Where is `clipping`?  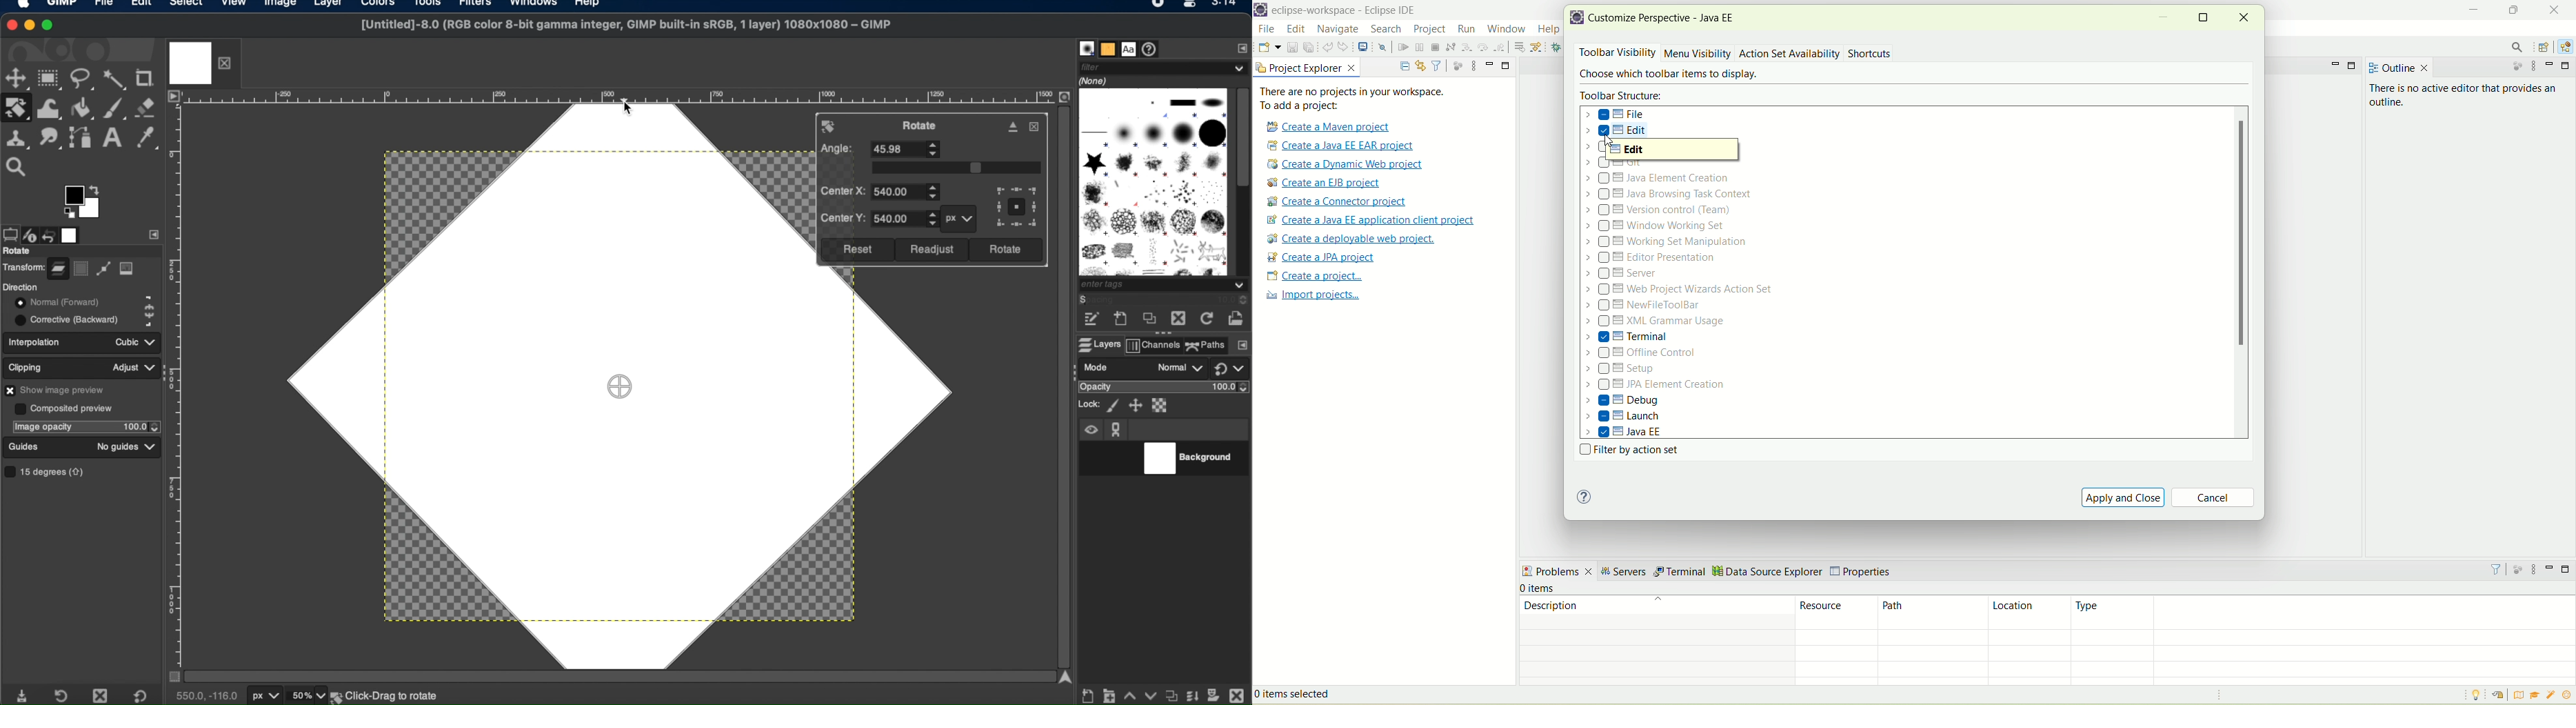
clipping is located at coordinates (27, 366).